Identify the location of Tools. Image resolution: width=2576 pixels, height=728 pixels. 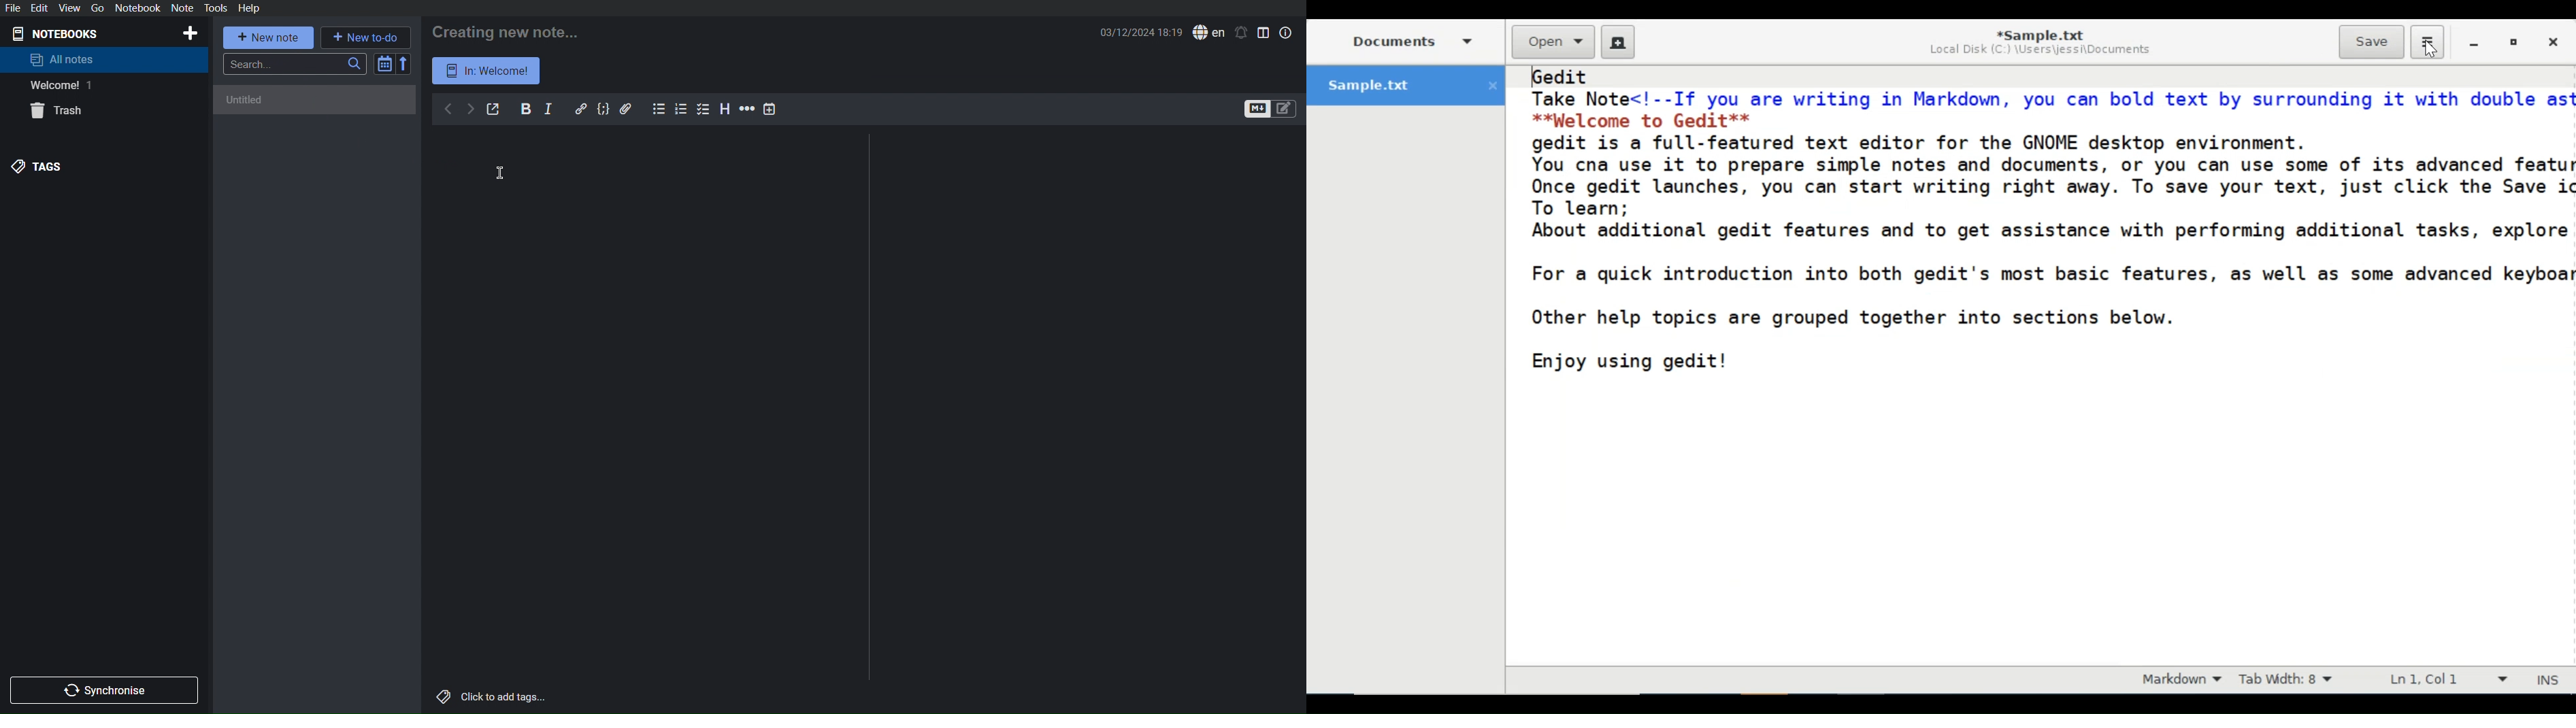
(216, 8).